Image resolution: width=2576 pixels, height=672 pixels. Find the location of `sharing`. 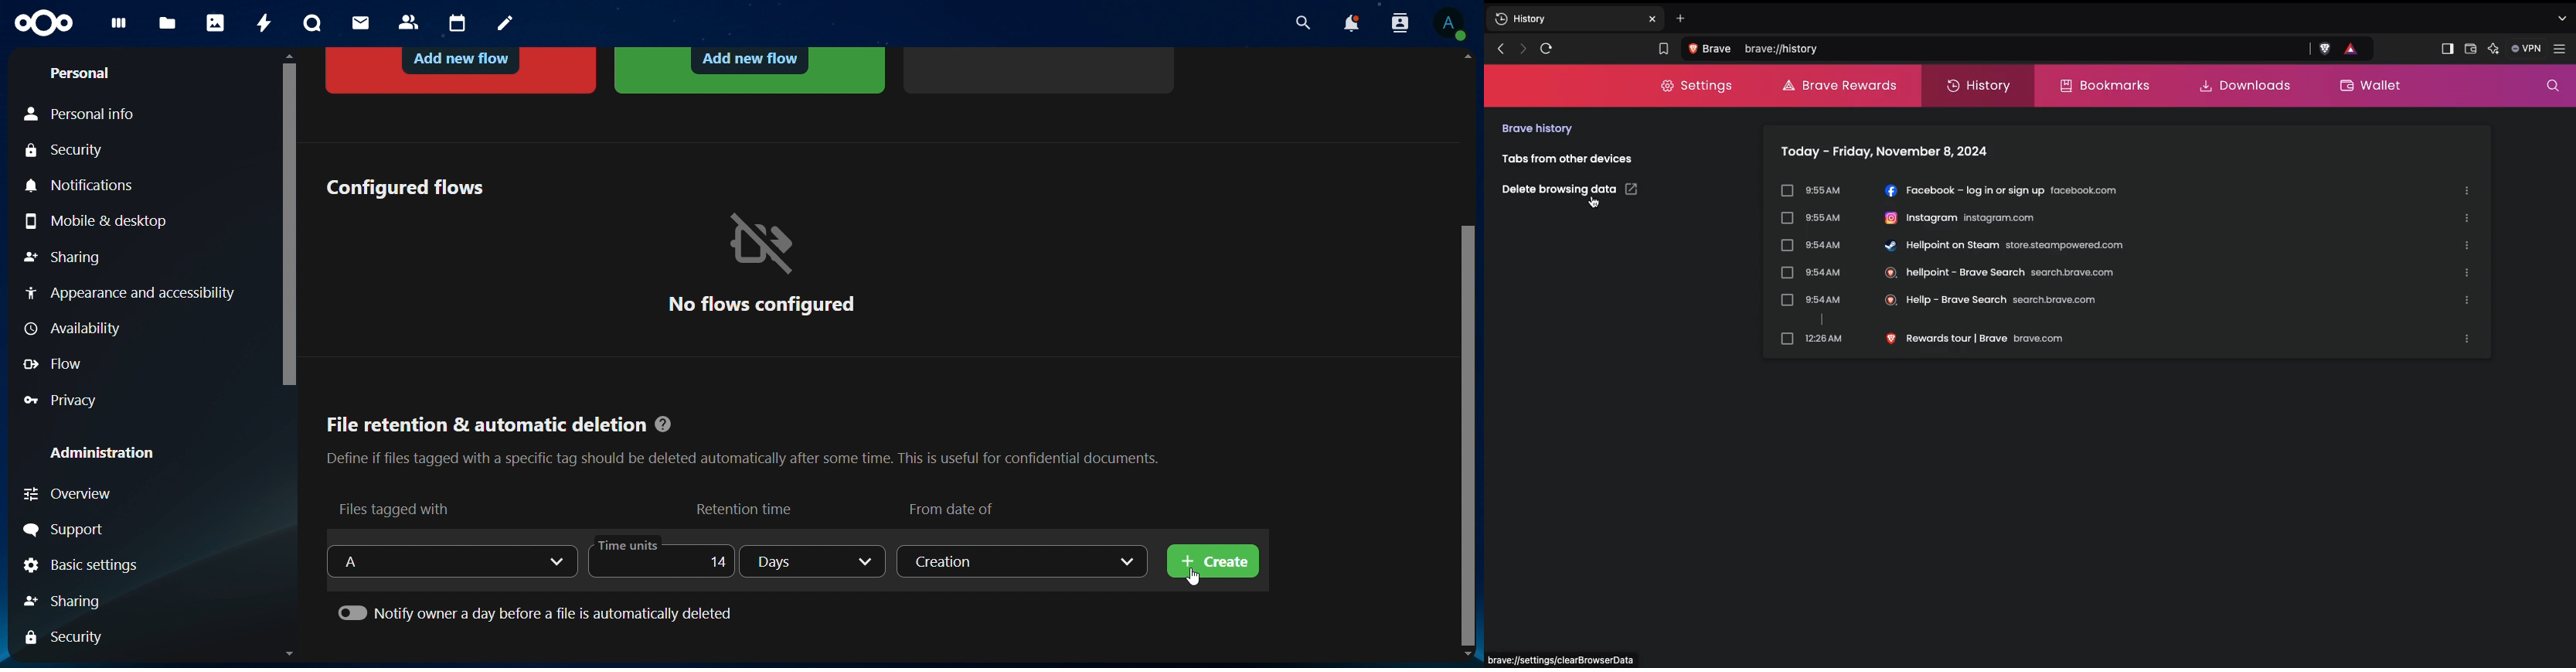

sharing is located at coordinates (63, 259).